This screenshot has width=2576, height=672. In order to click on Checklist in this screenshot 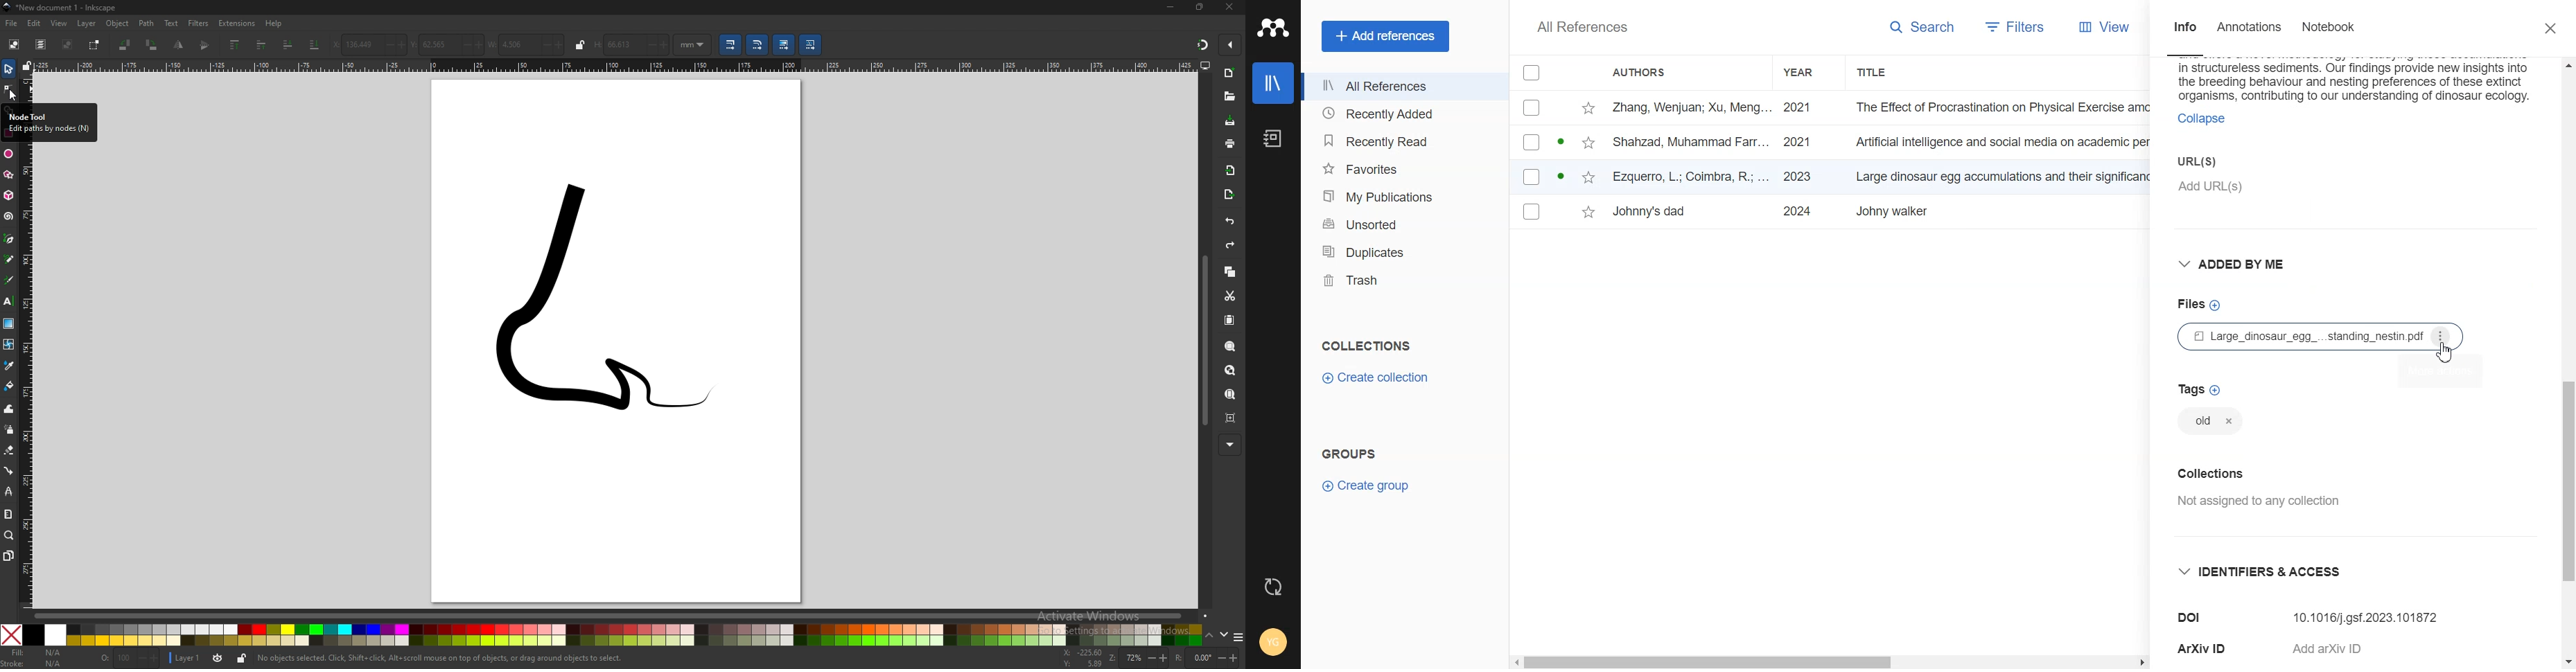, I will do `click(1529, 71)`.